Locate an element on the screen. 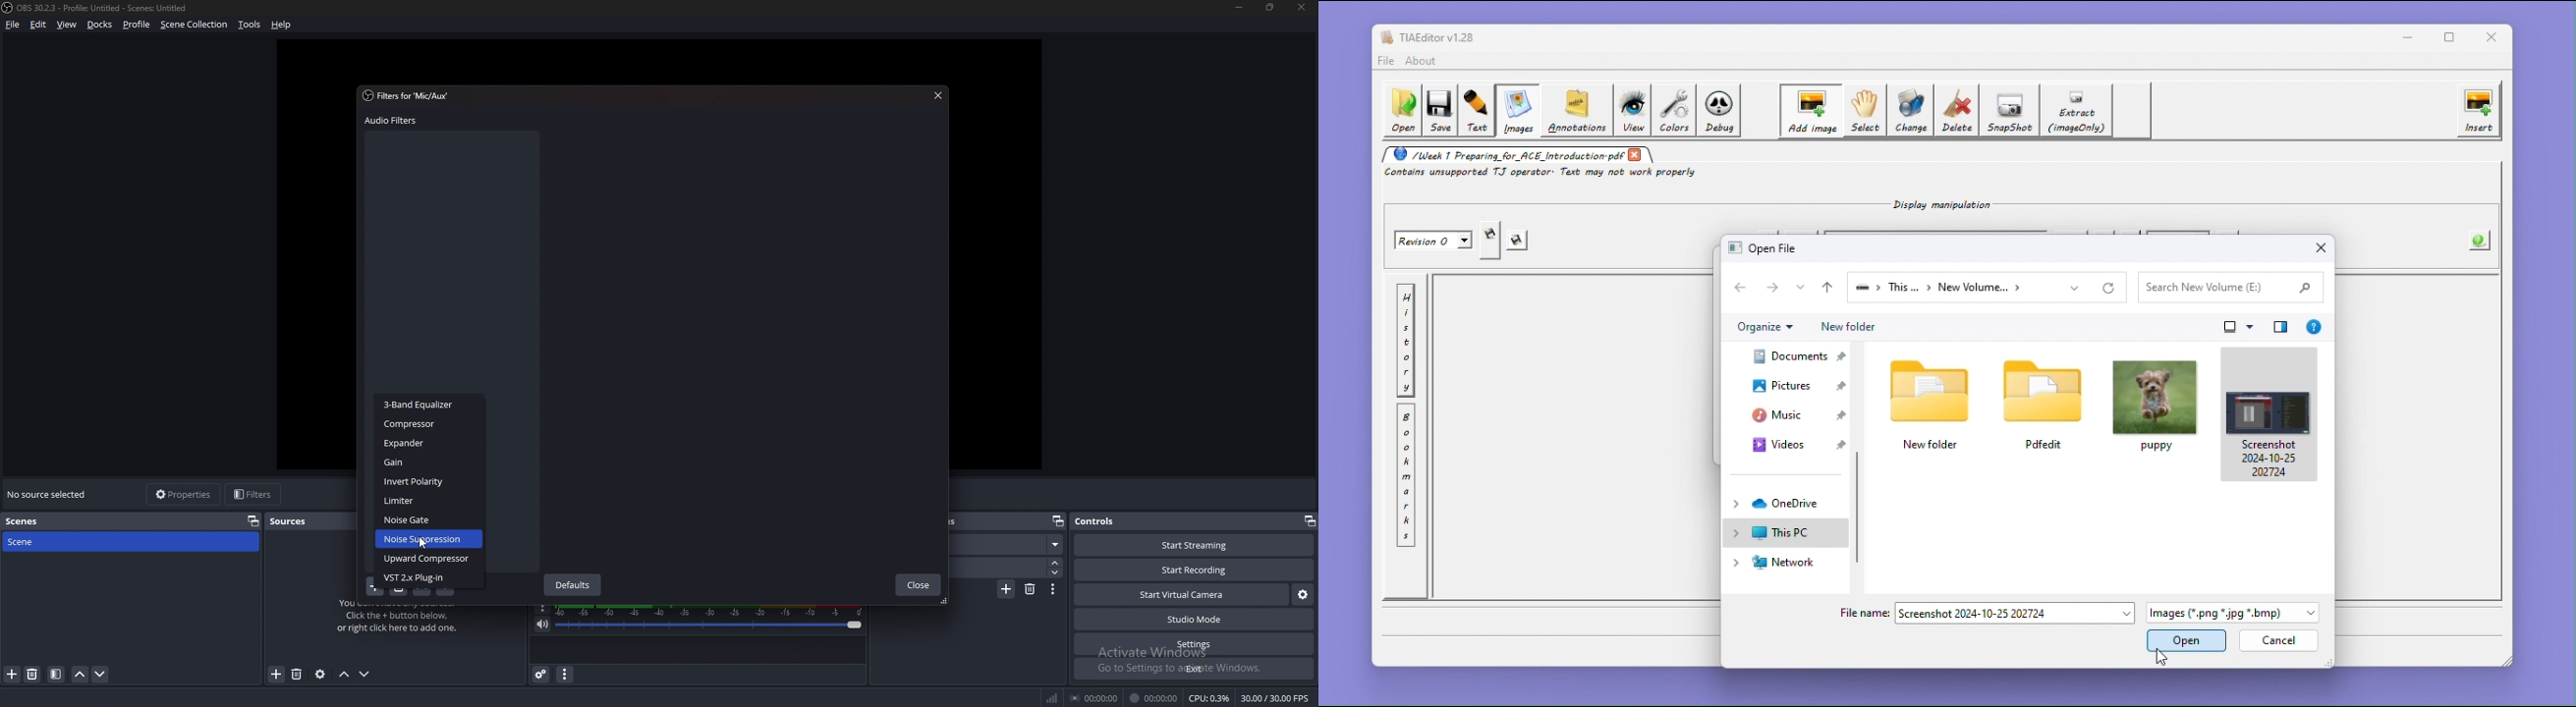 This screenshot has height=728, width=2576. remove source is located at coordinates (277, 674).